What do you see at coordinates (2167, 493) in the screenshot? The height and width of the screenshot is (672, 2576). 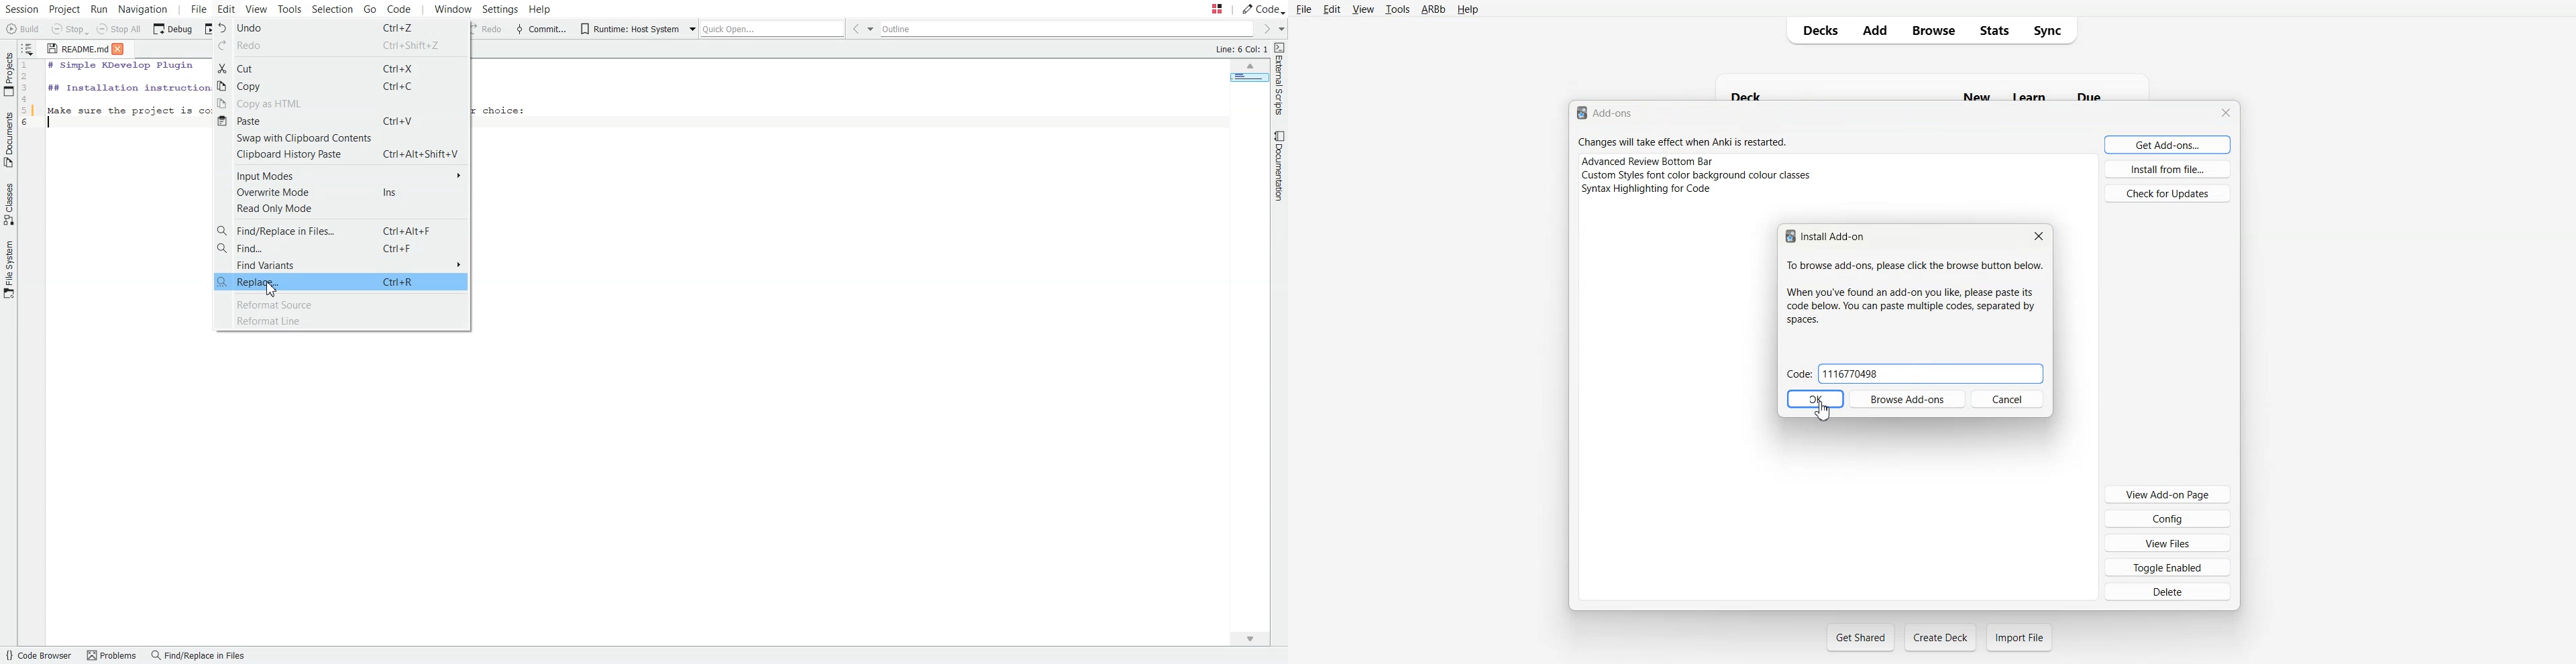 I see `View Add-on Page` at bounding box center [2167, 493].